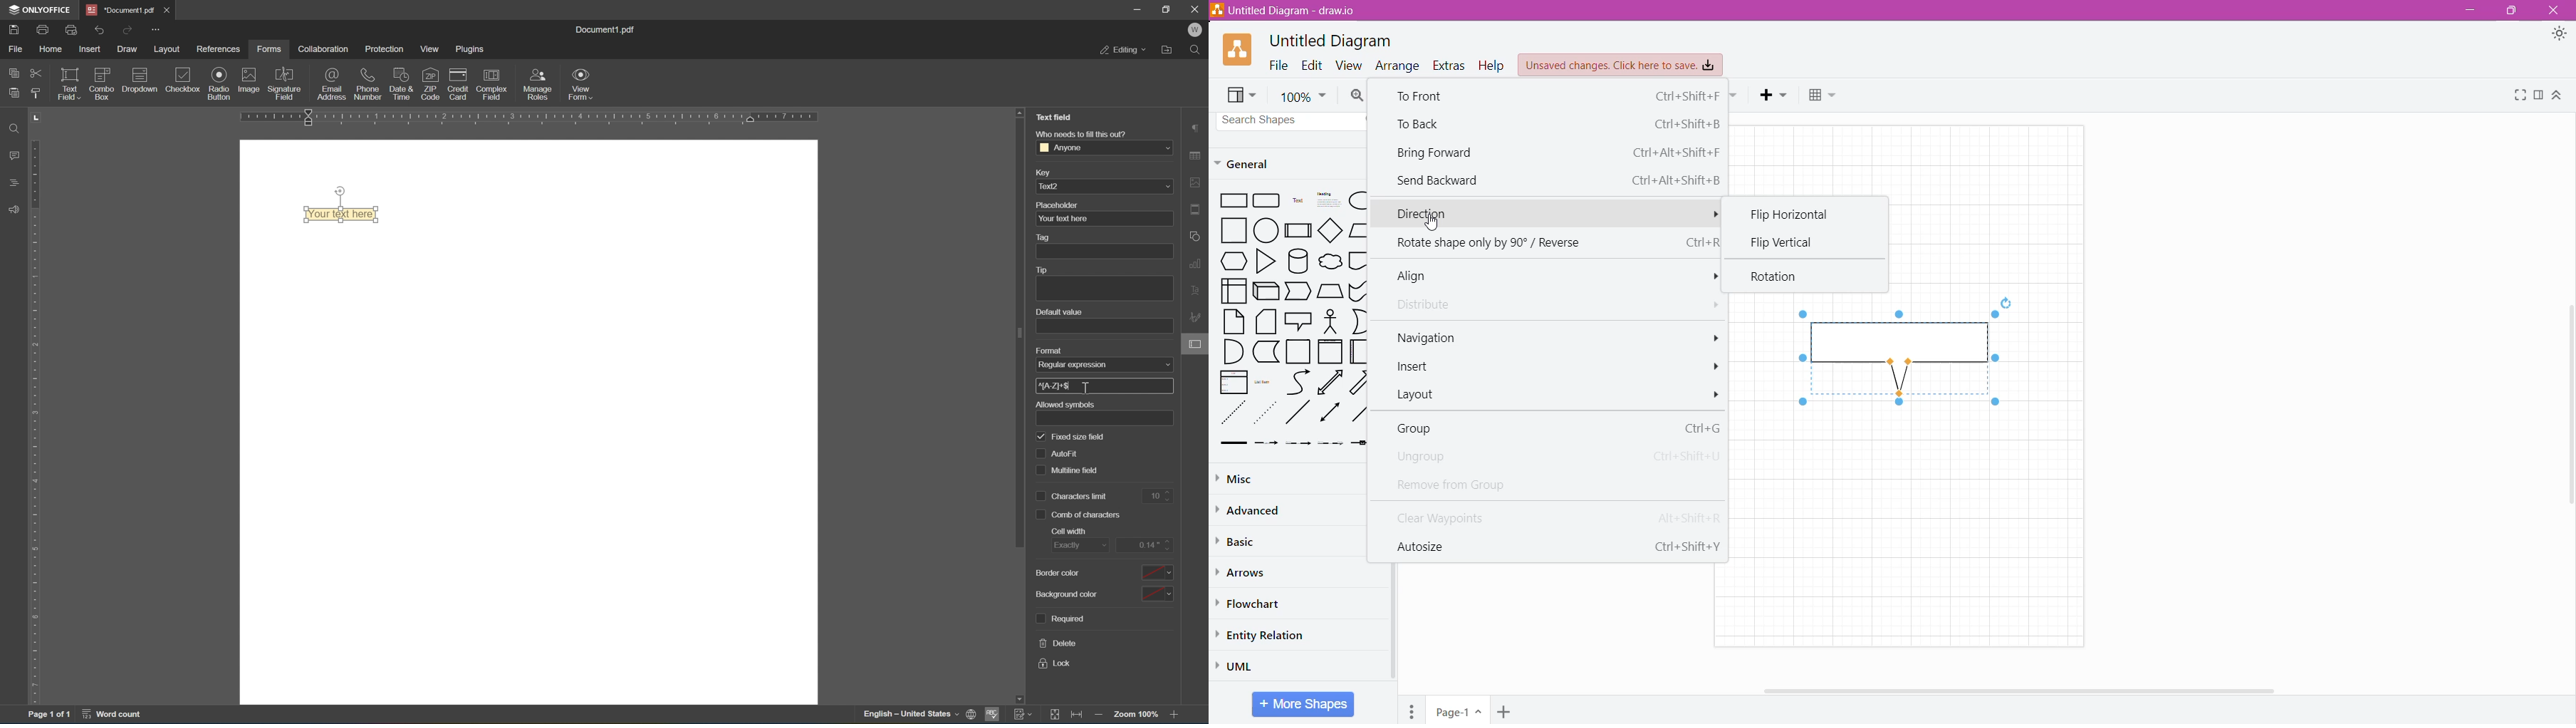  I want to click on Flip Vertical, so click(1782, 243).